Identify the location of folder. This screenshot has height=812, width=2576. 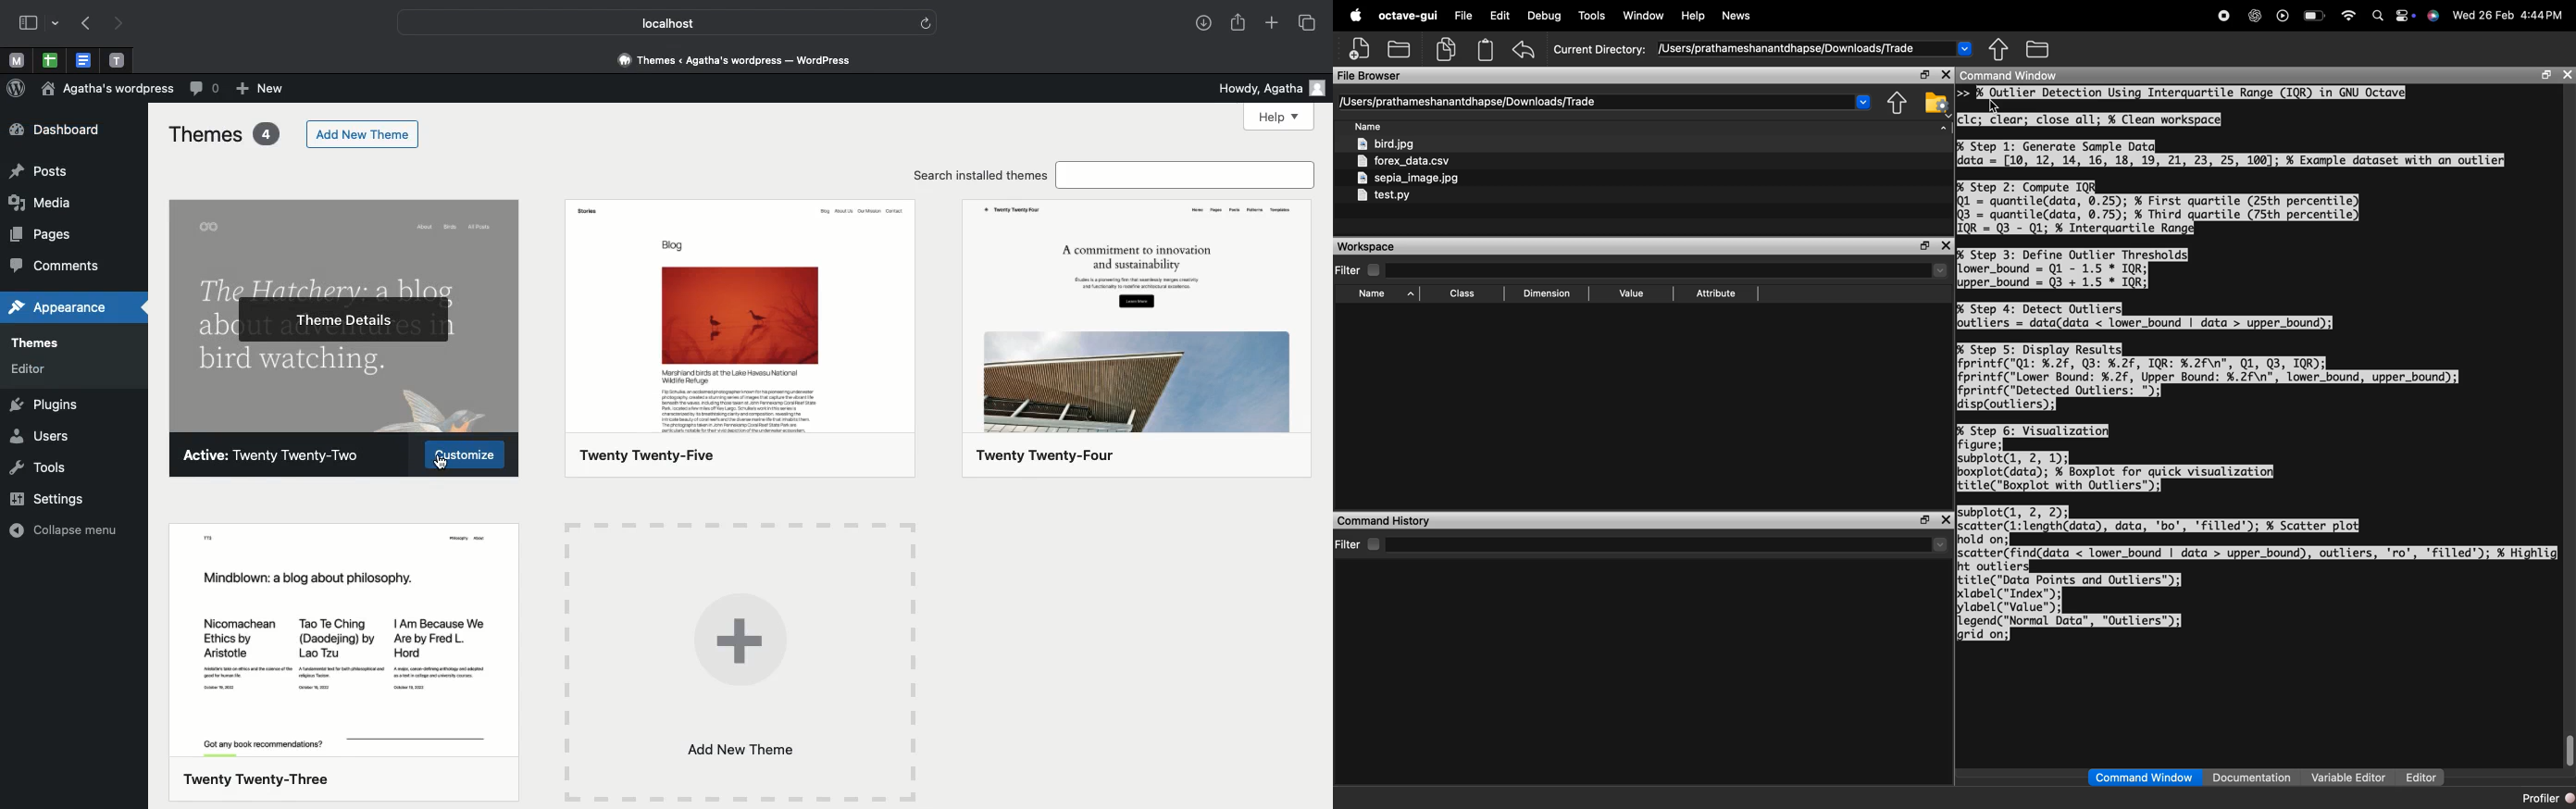
(2039, 48).